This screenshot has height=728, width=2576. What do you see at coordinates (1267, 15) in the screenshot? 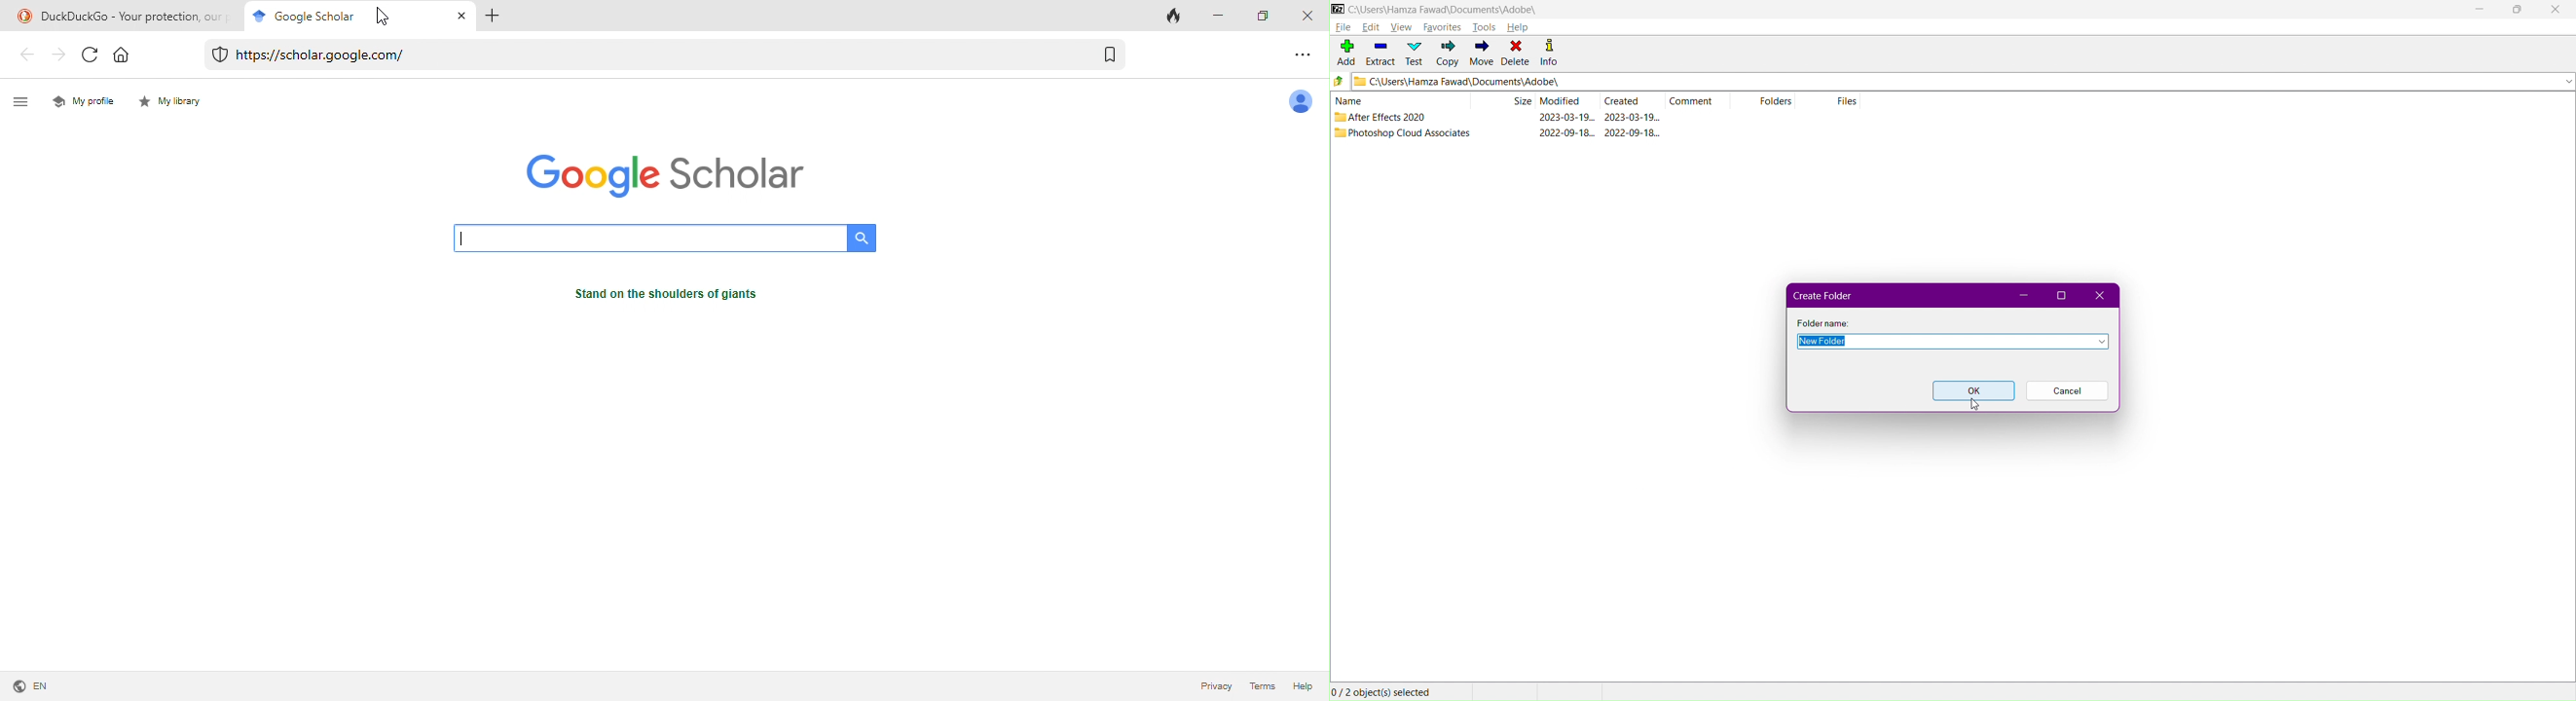
I see `maximize` at bounding box center [1267, 15].